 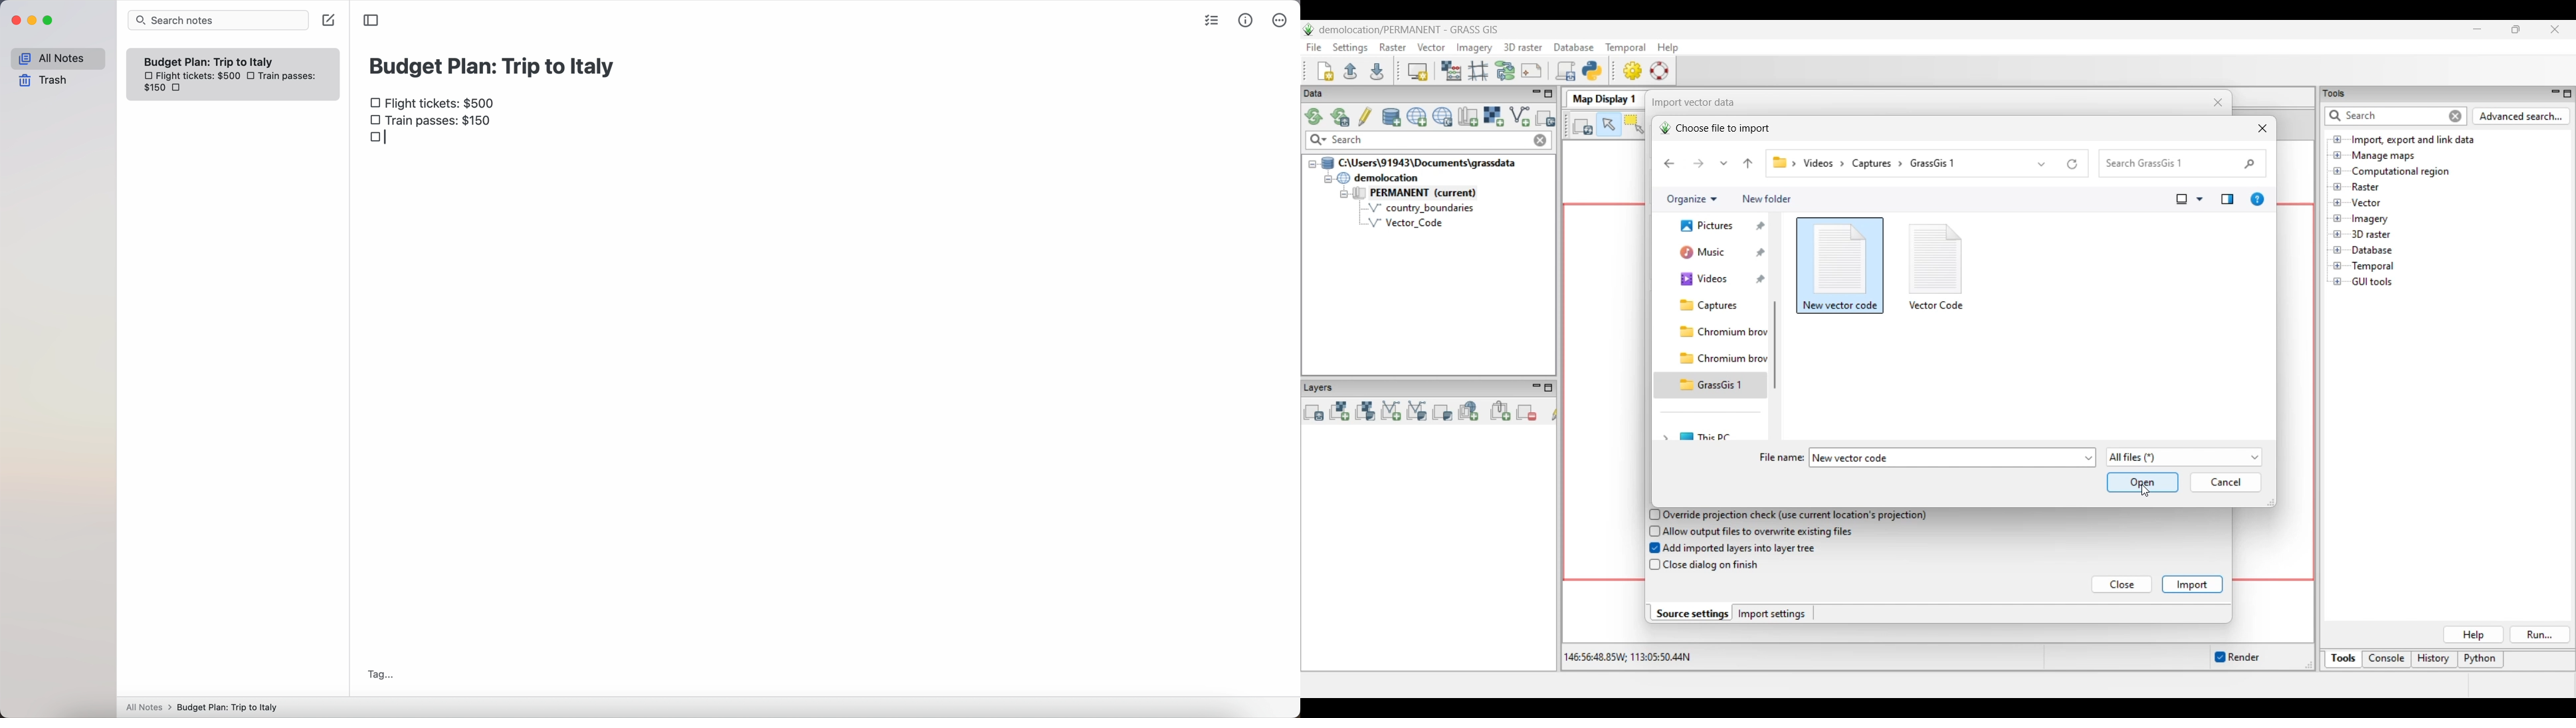 I want to click on All notes > Budget Plan: Trip to Italy, so click(x=207, y=707).